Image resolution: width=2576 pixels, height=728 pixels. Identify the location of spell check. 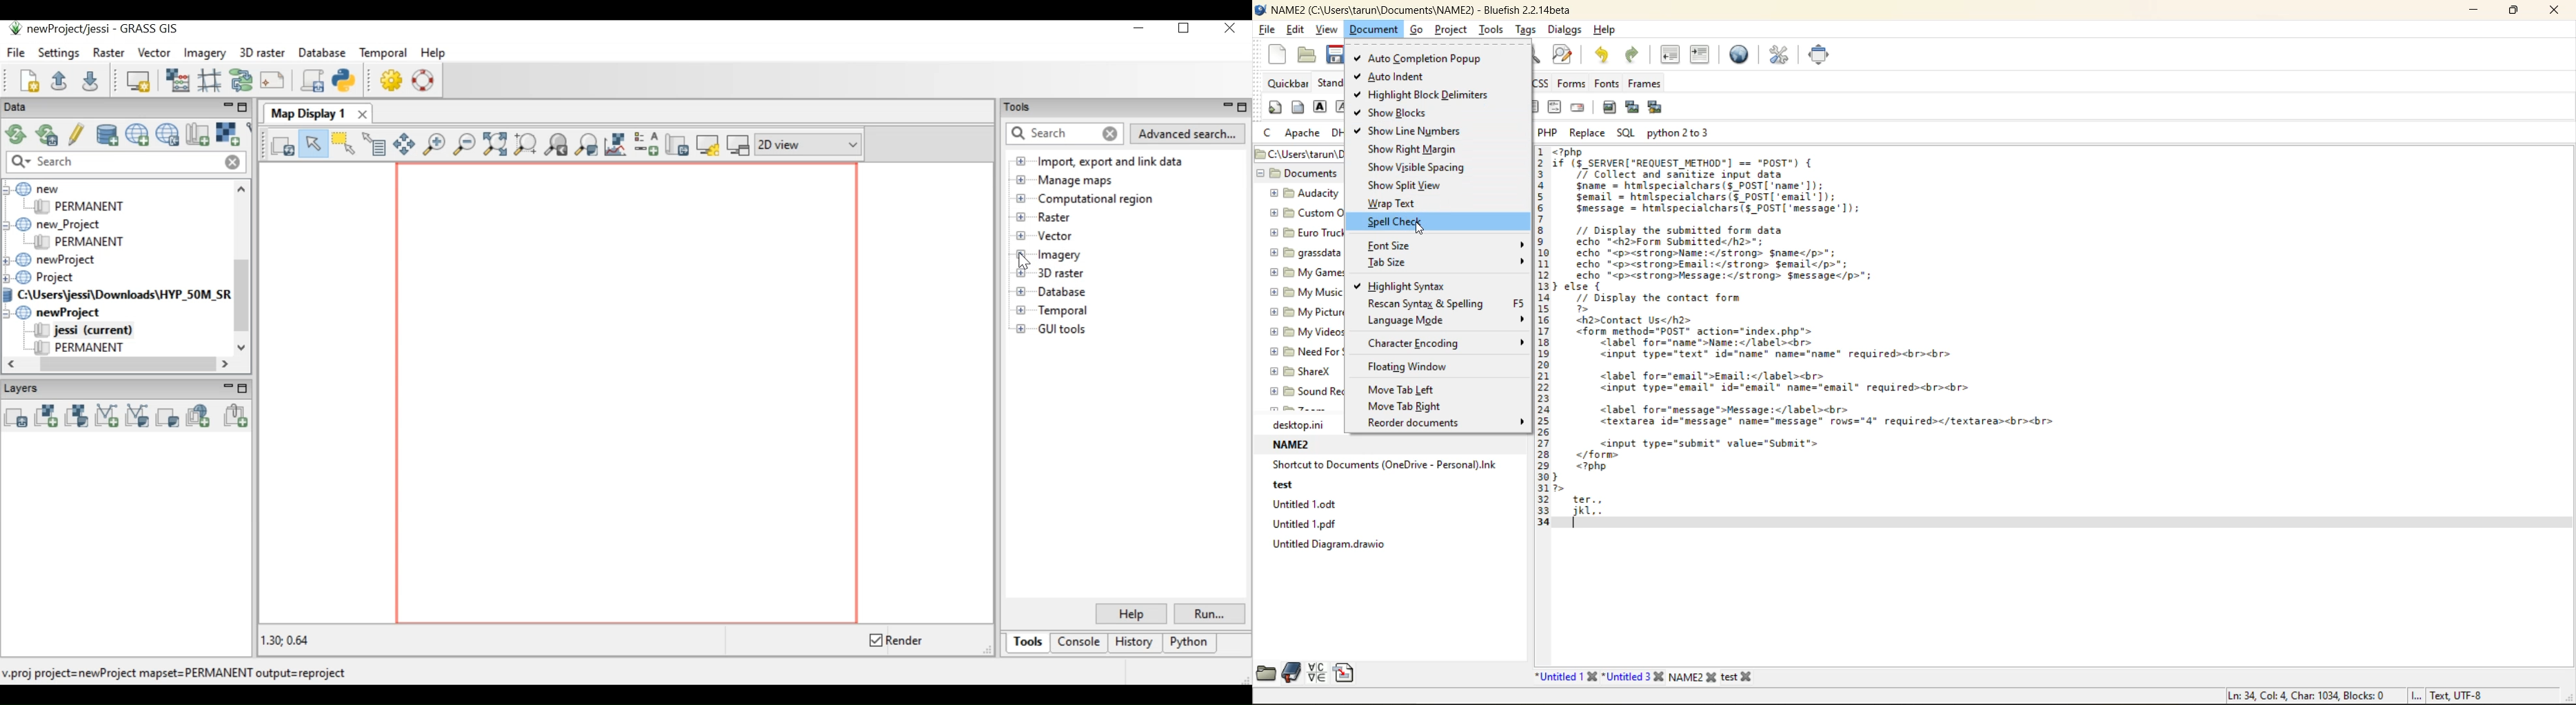
(1402, 222).